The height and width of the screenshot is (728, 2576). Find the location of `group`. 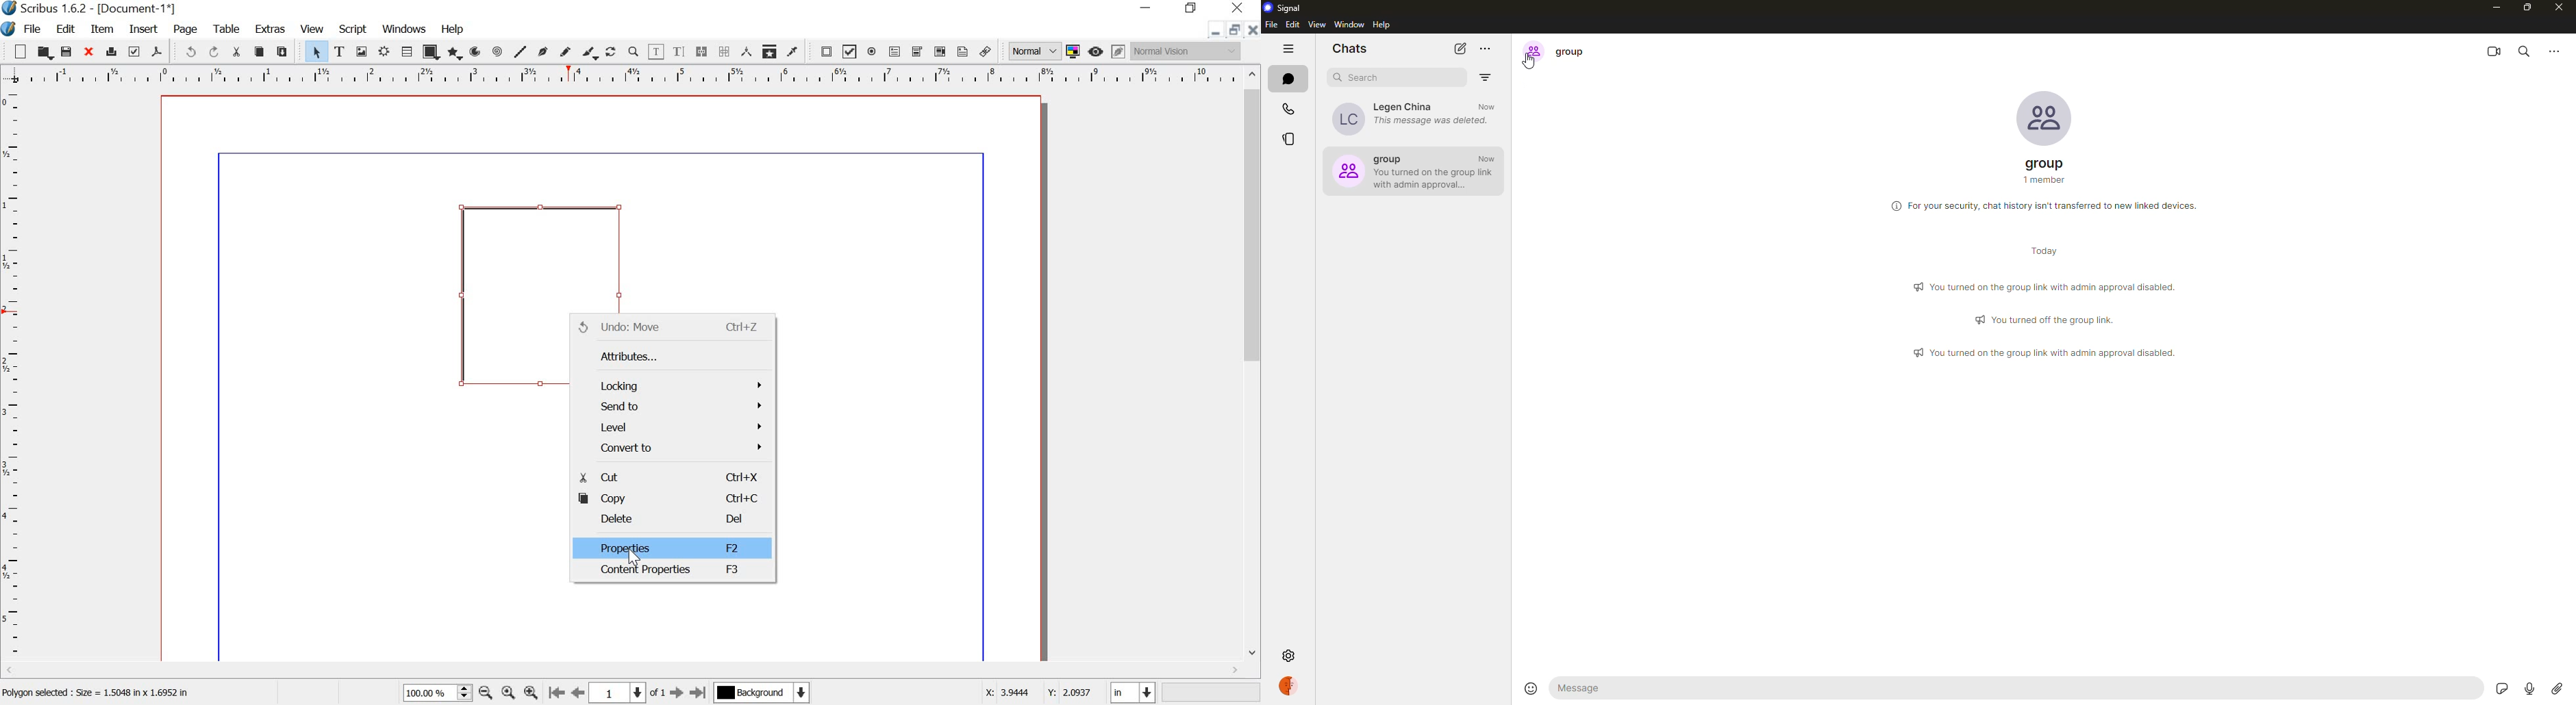

group is located at coordinates (1558, 51).